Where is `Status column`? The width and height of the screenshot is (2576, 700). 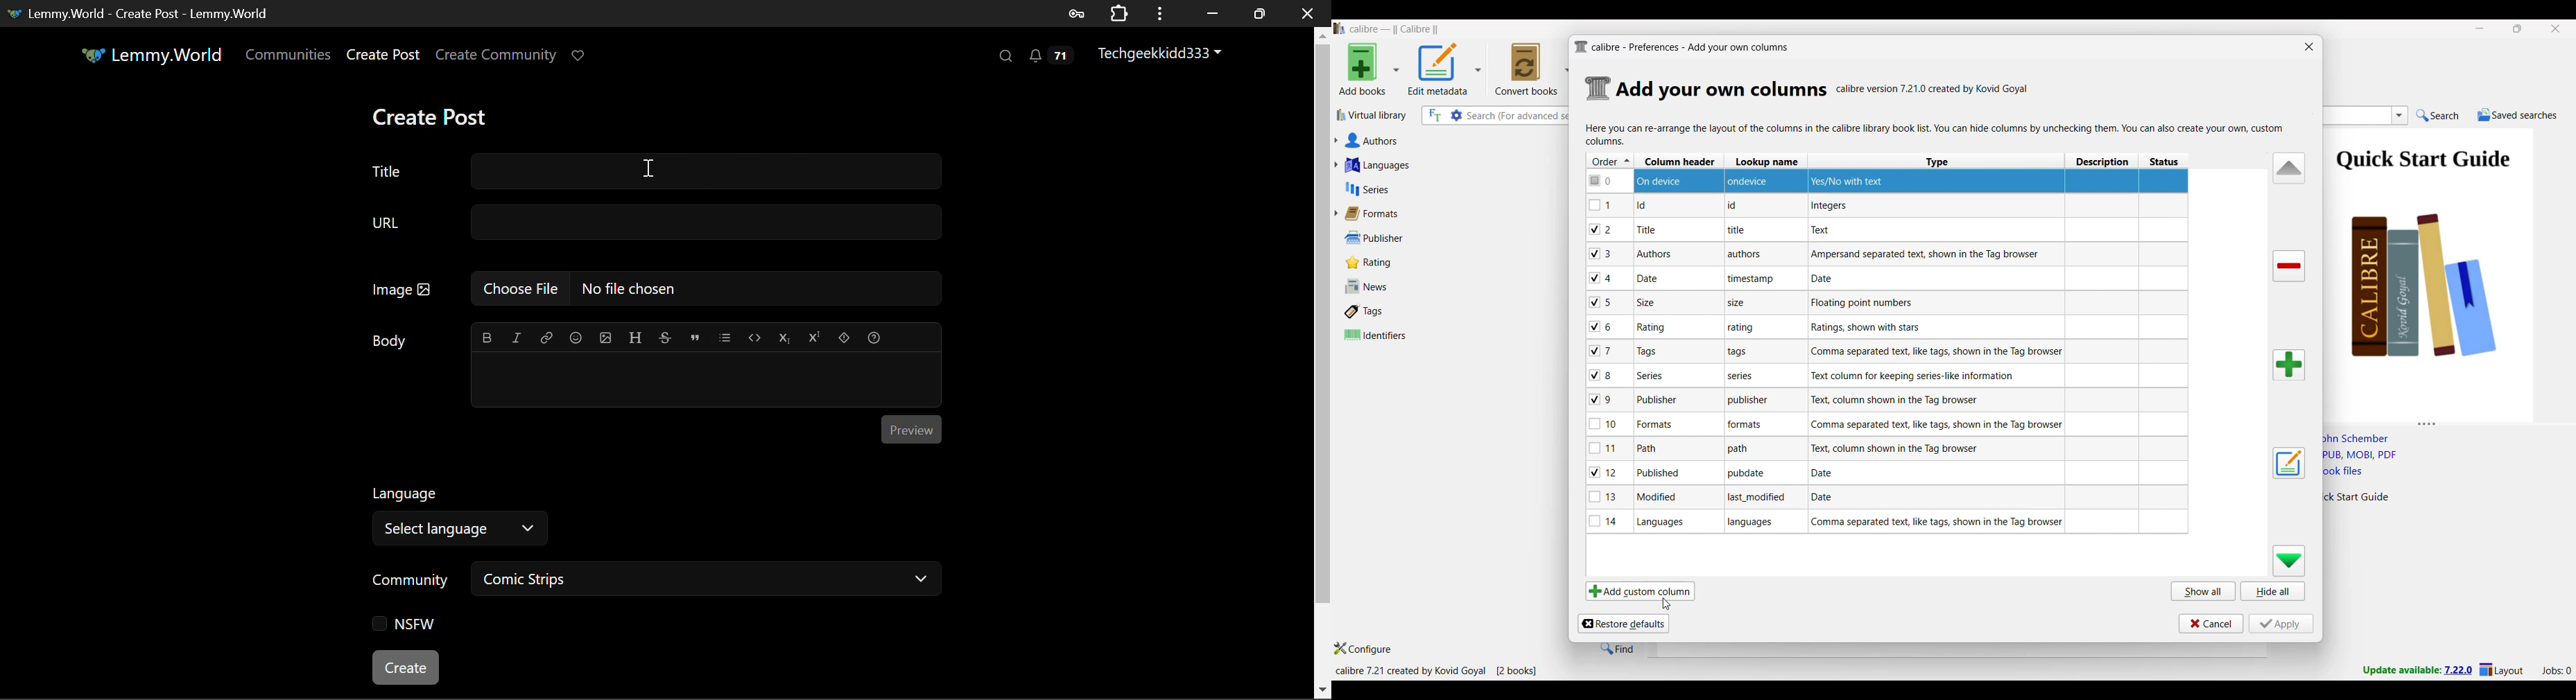 Status column is located at coordinates (2163, 161).